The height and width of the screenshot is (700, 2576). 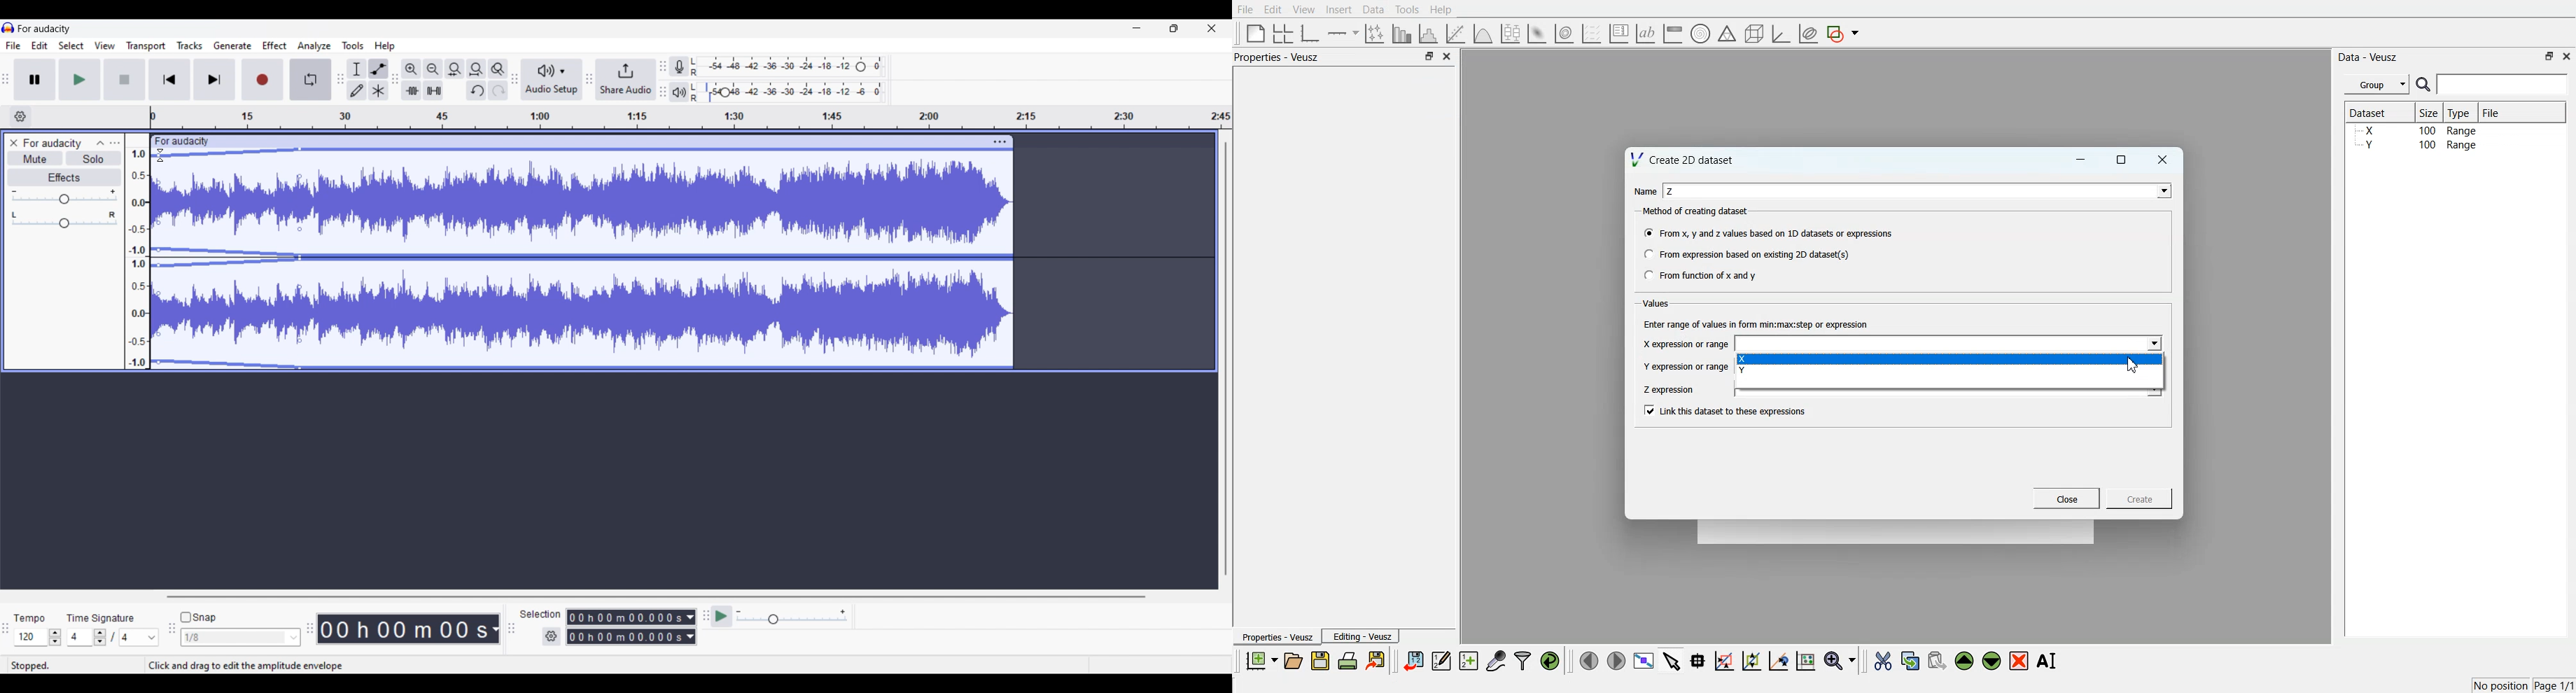 I want to click on Enable looping, so click(x=311, y=80).